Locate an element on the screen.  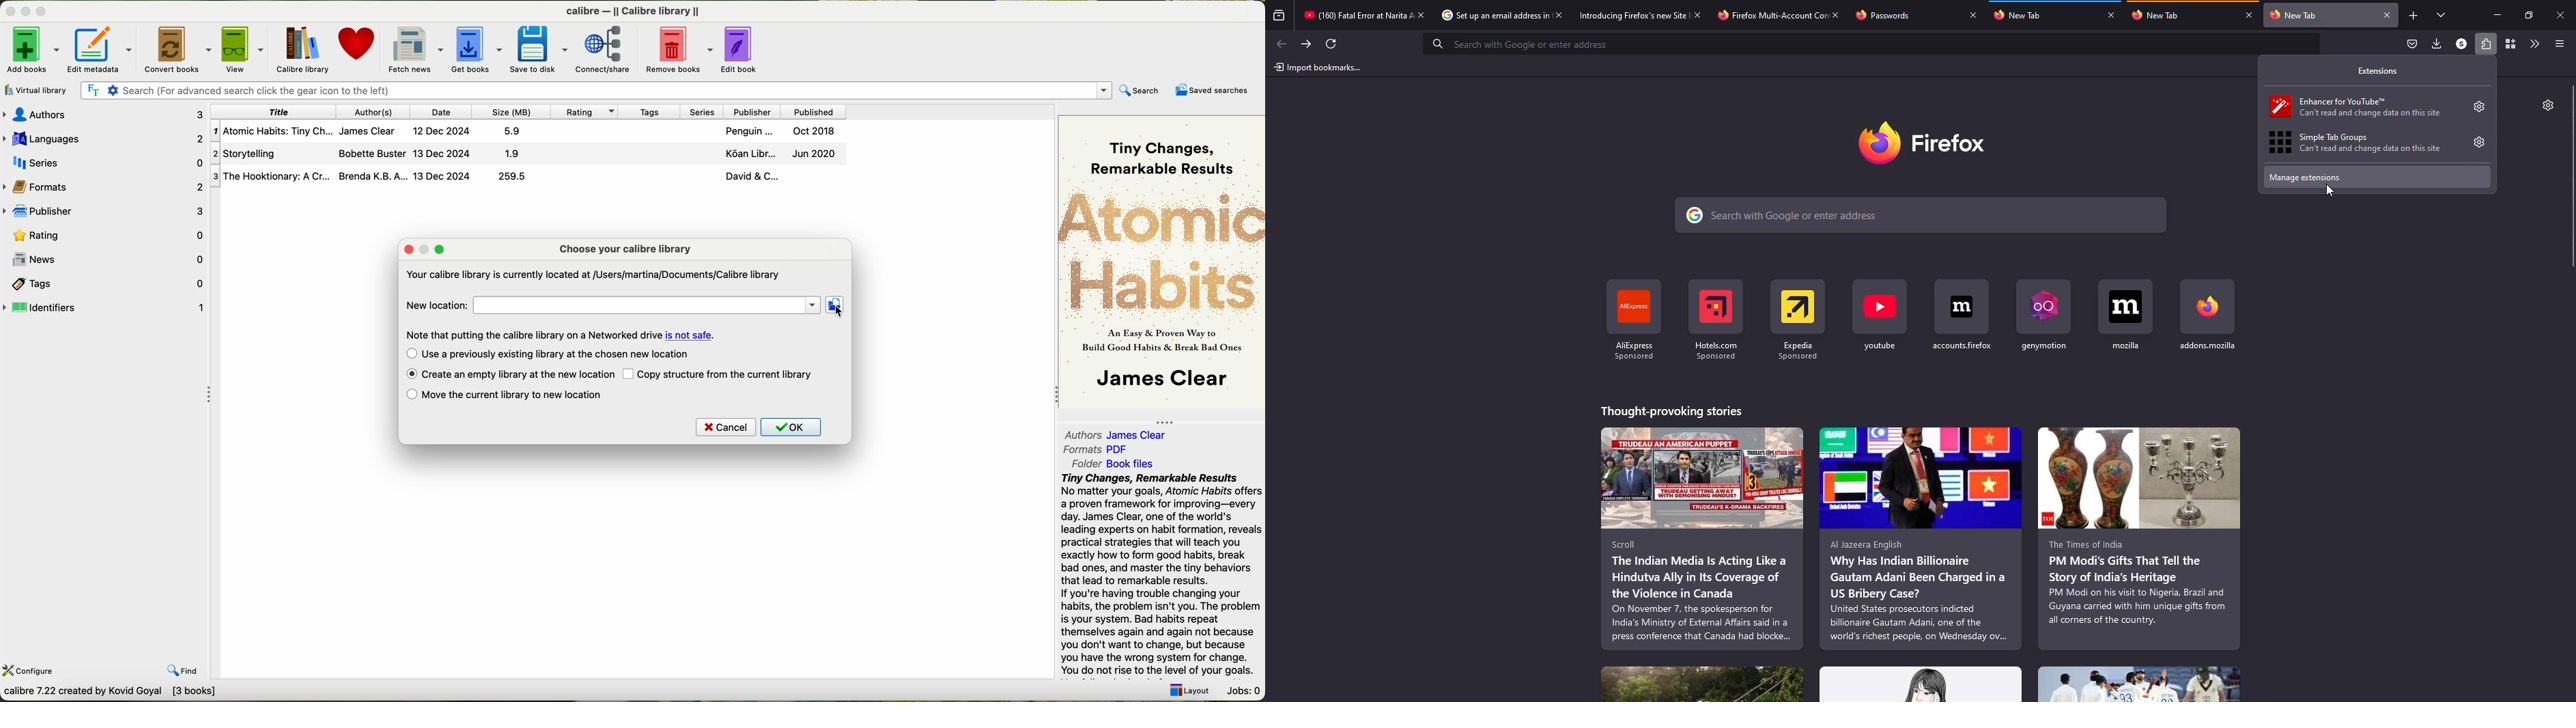
close is located at coordinates (1836, 14).